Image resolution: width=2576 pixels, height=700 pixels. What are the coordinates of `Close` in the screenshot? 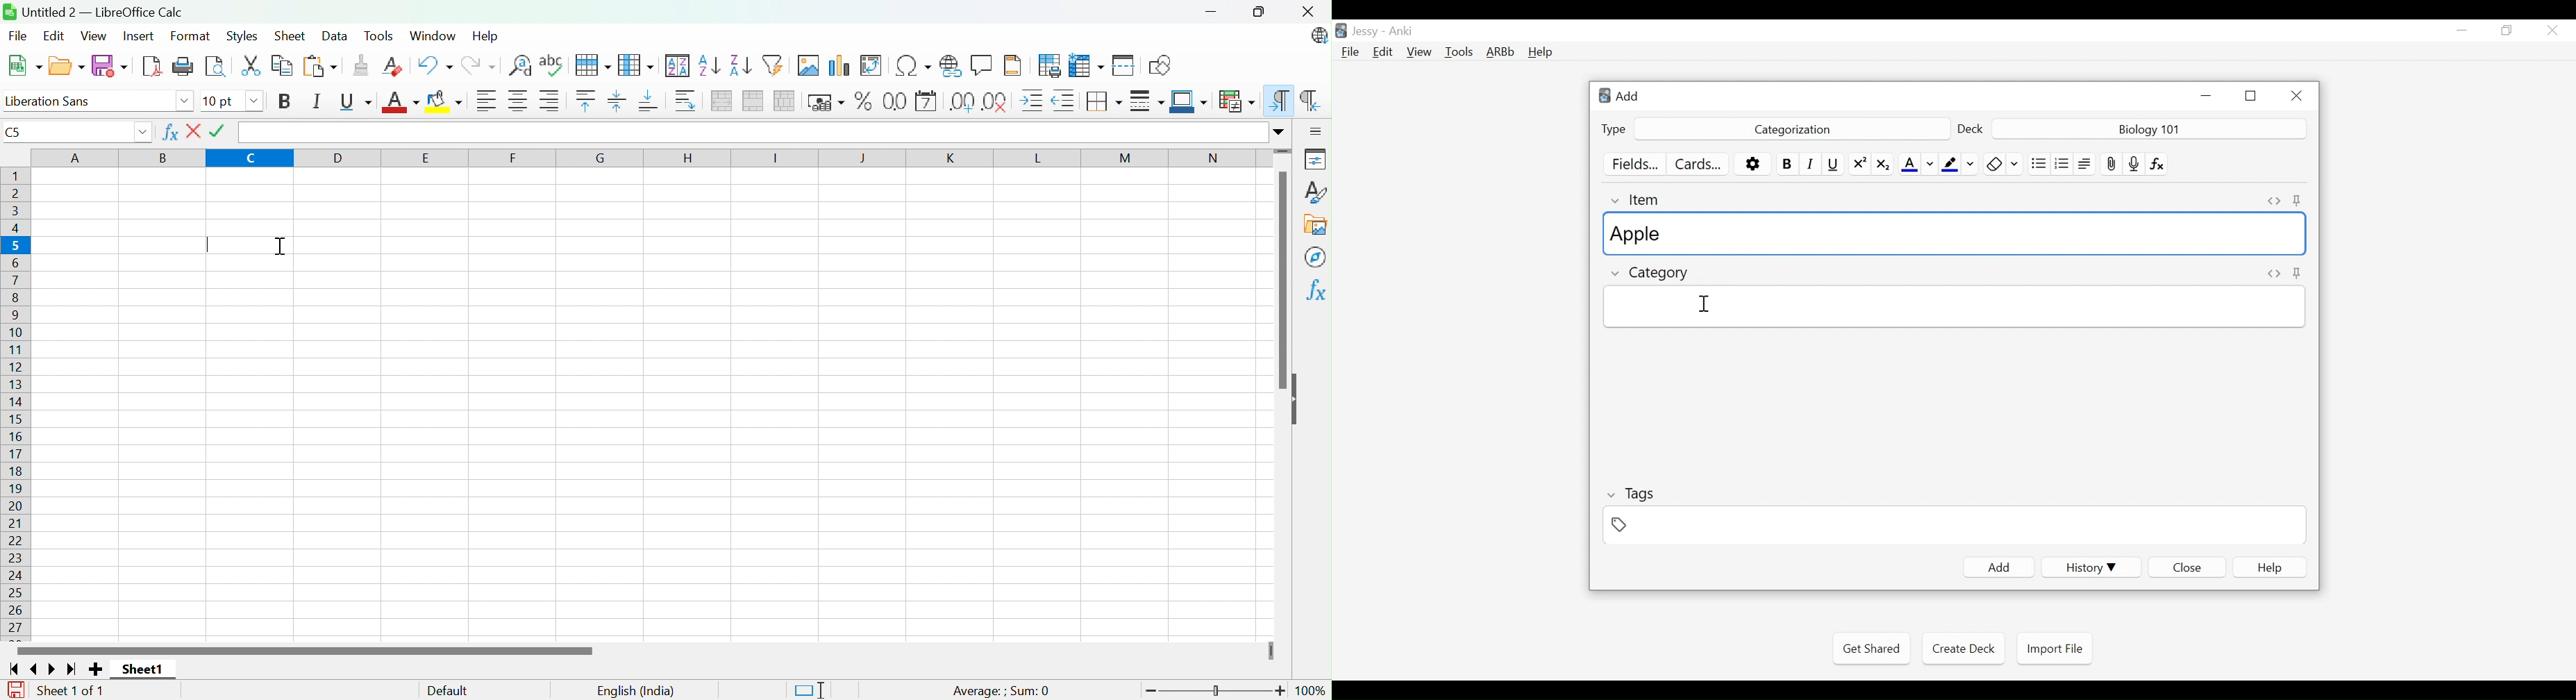 It's located at (2552, 30).